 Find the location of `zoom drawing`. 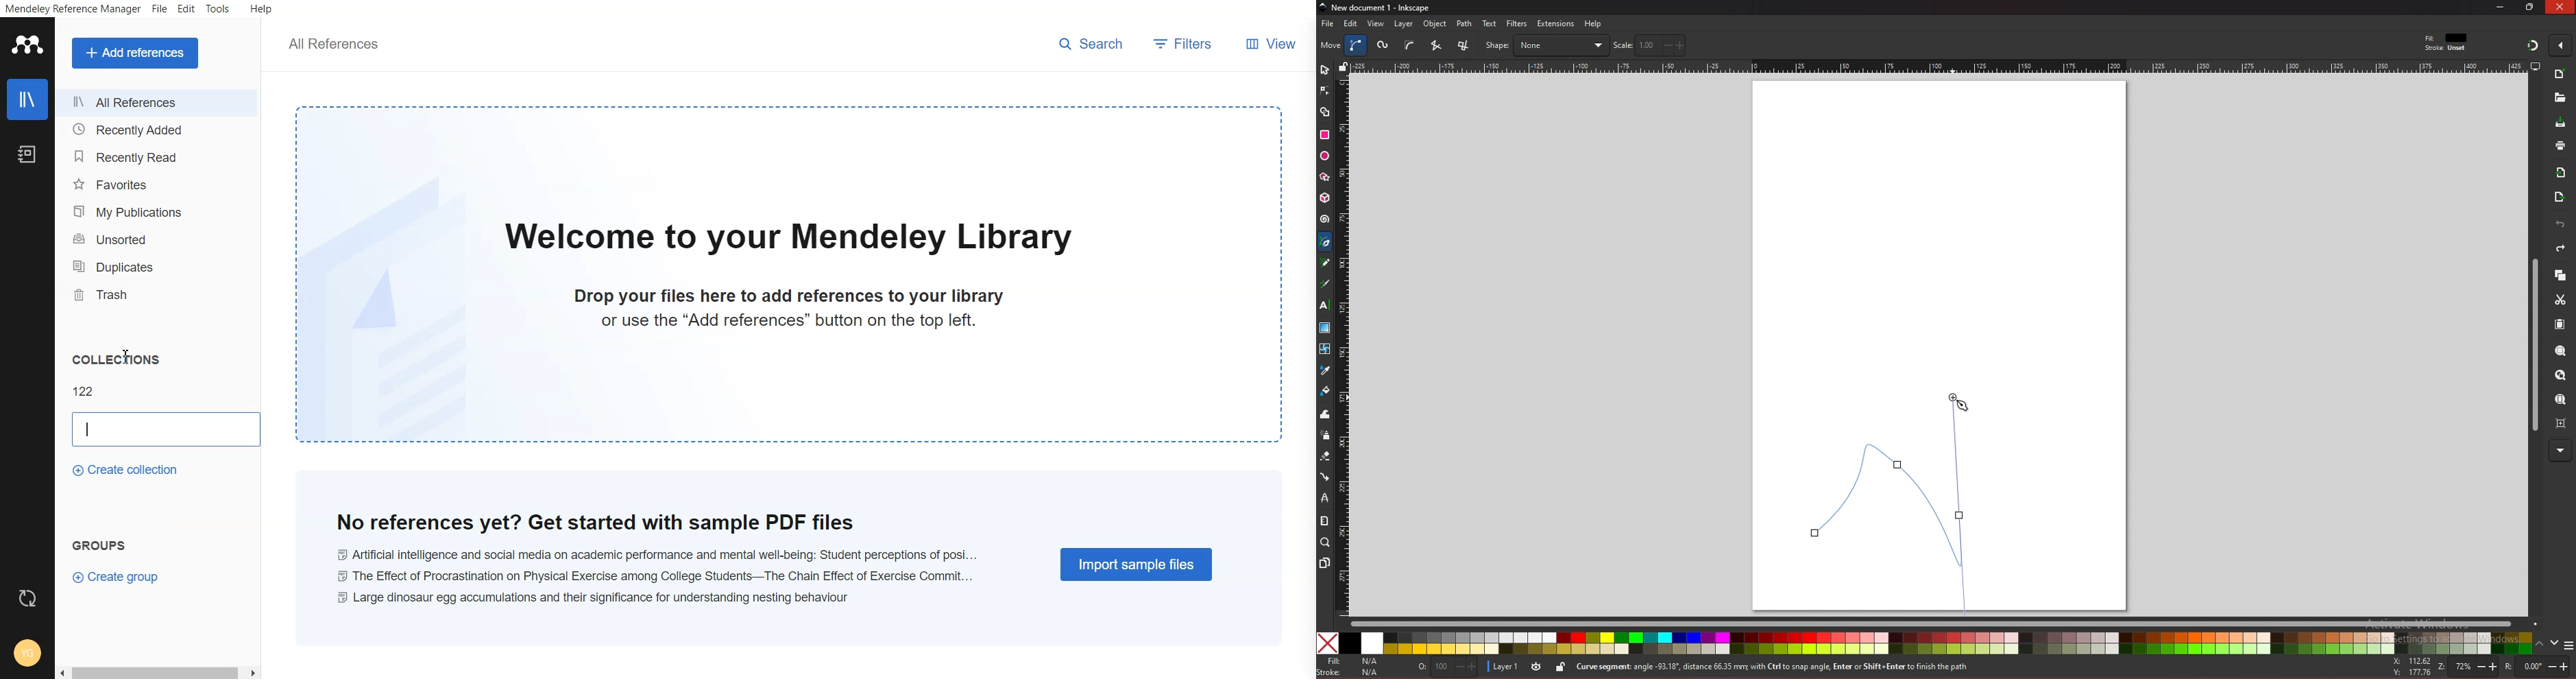

zoom drawing is located at coordinates (2560, 376).